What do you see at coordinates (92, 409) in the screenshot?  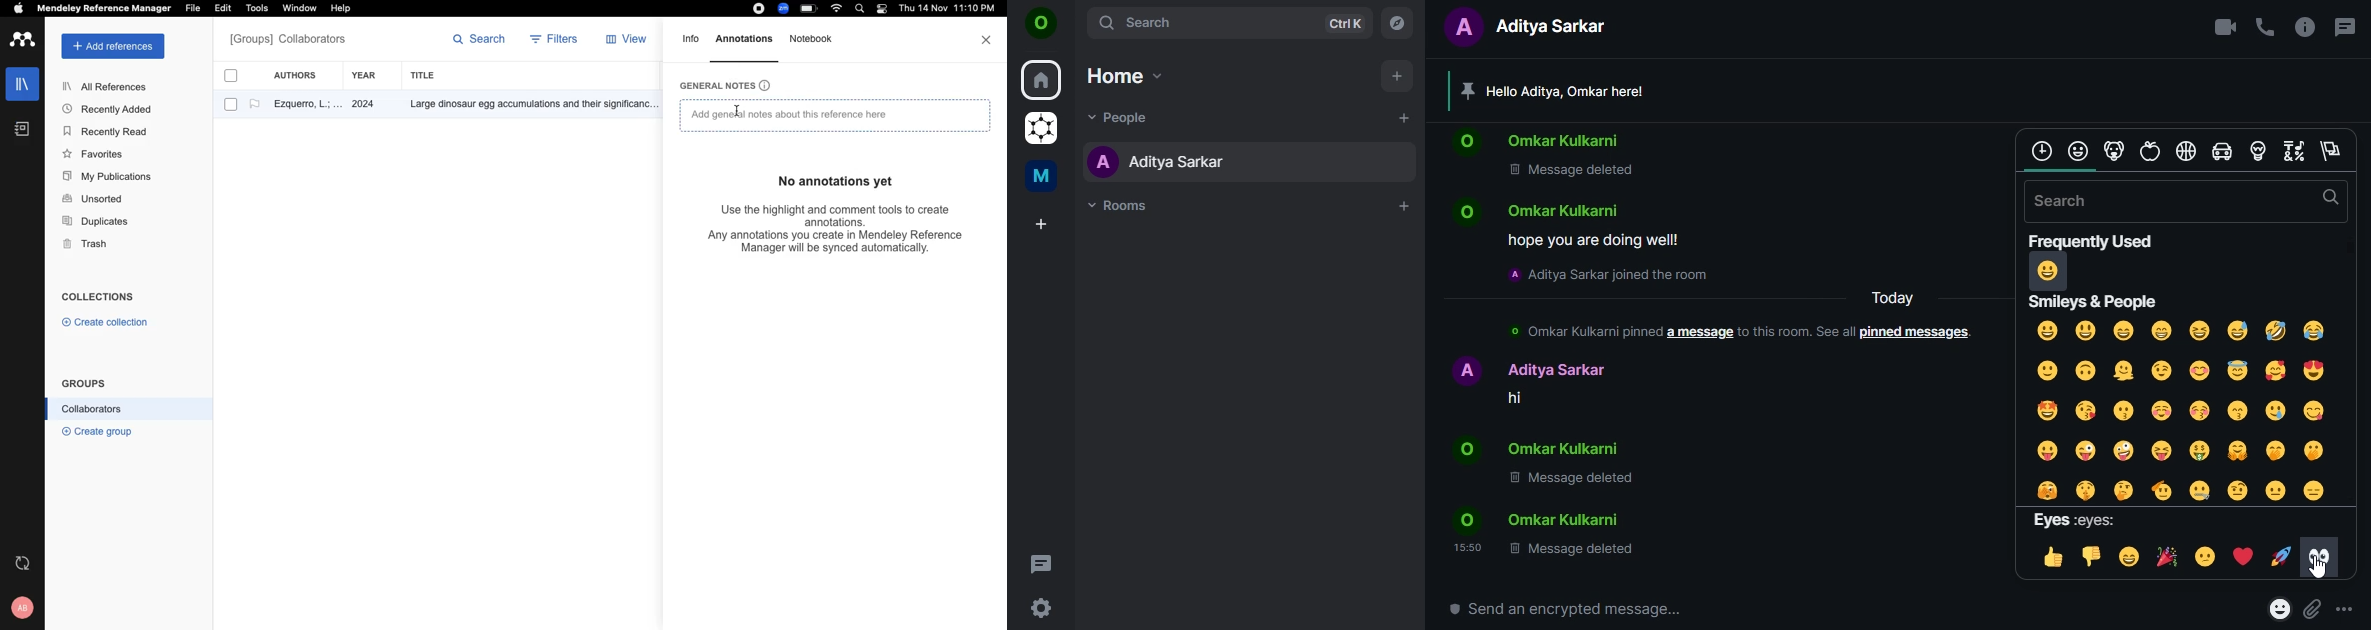 I see `Collaborators` at bounding box center [92, 409].